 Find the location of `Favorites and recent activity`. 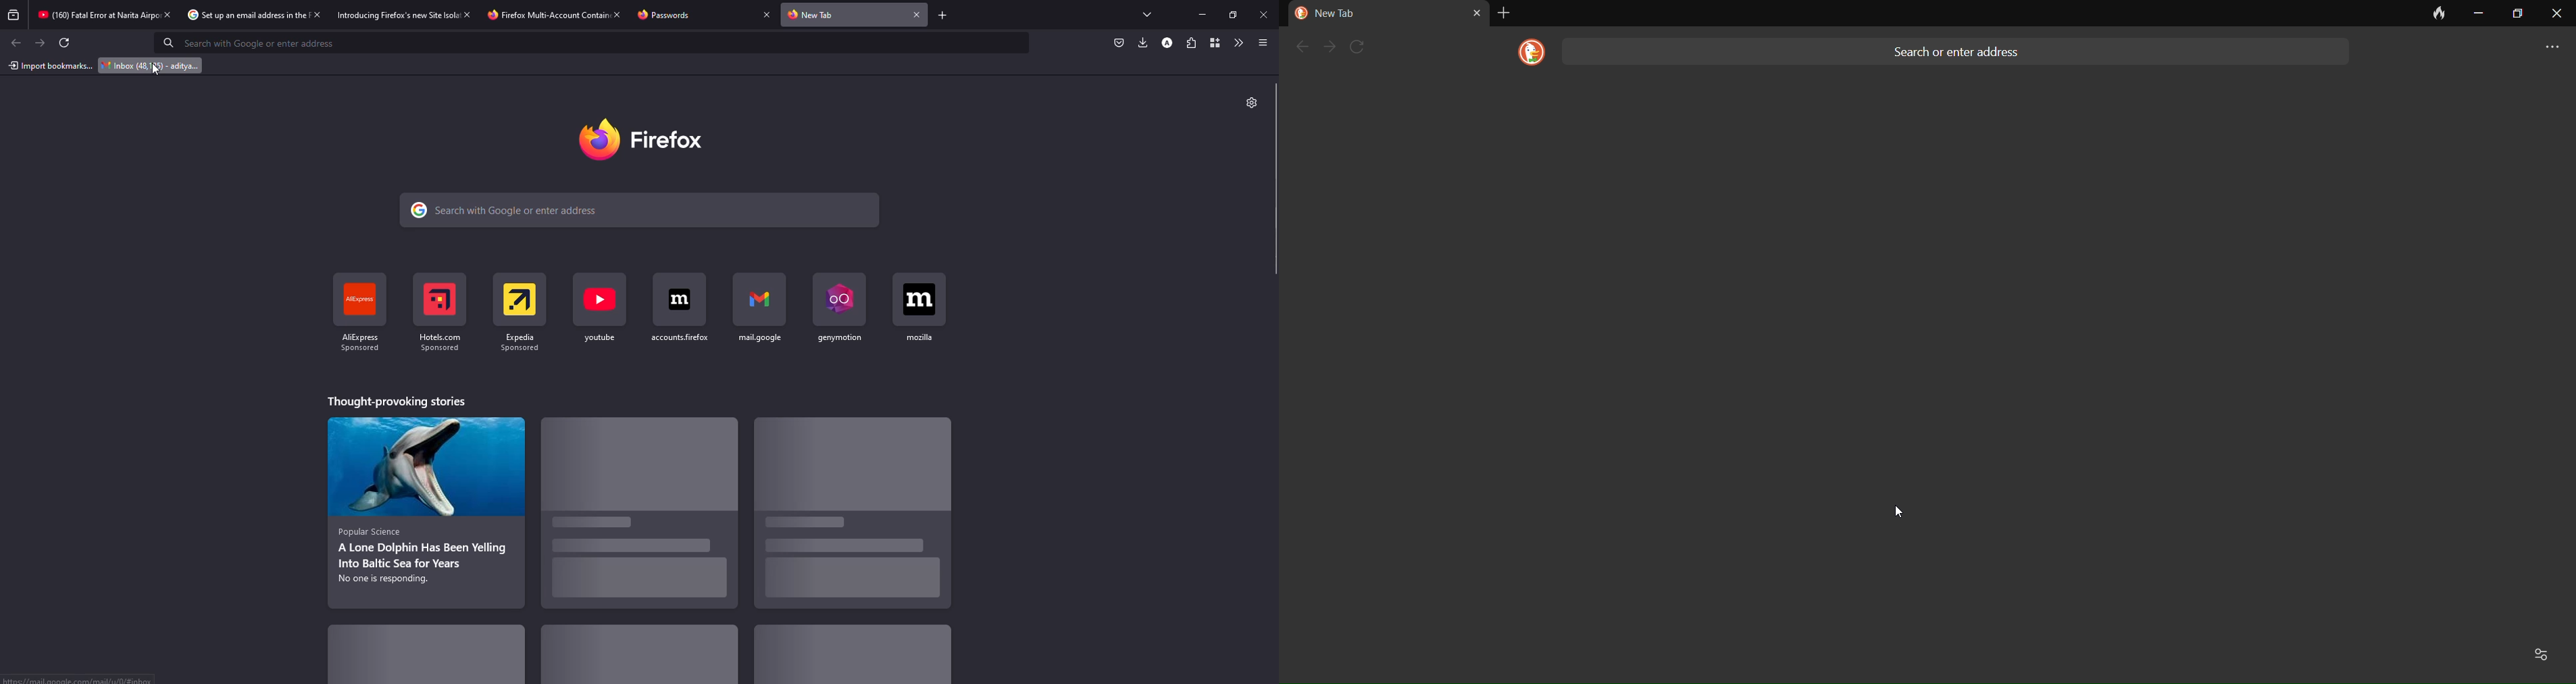

Favorites and recent activity is located at coordinates (2544, 653).